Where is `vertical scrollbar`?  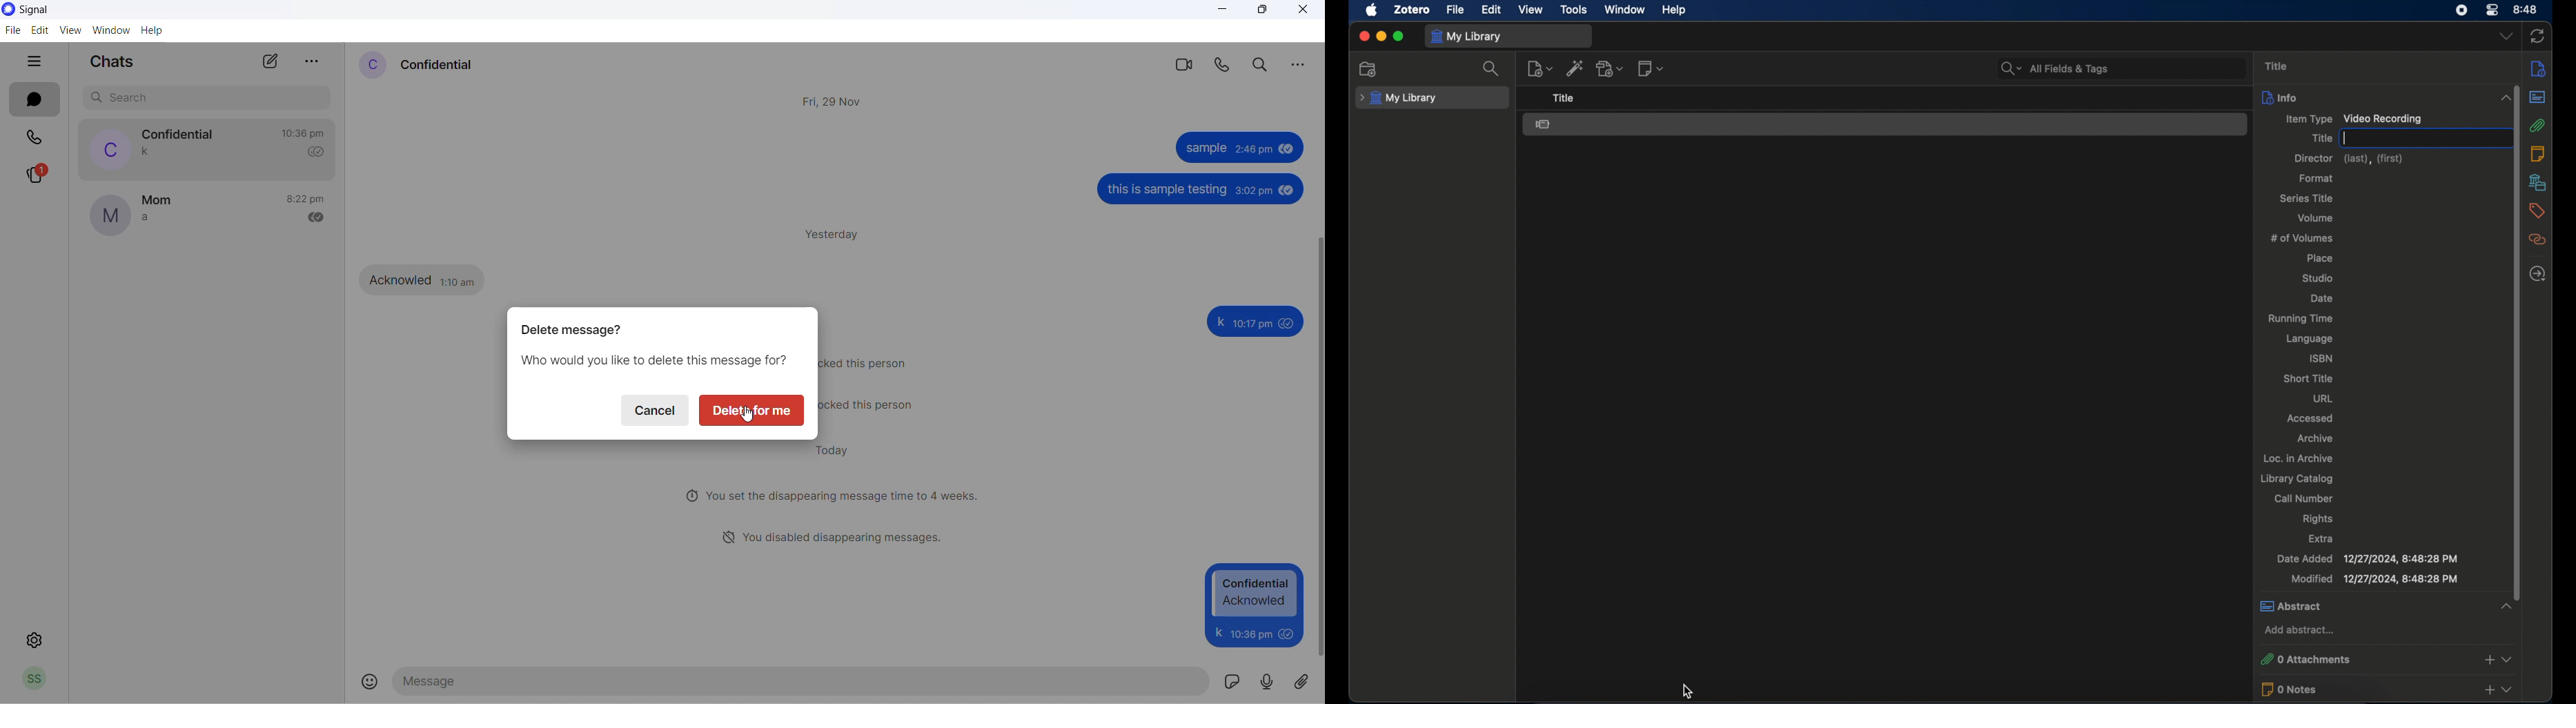
vertical scrollbar is located at coordinates (2516, 432).